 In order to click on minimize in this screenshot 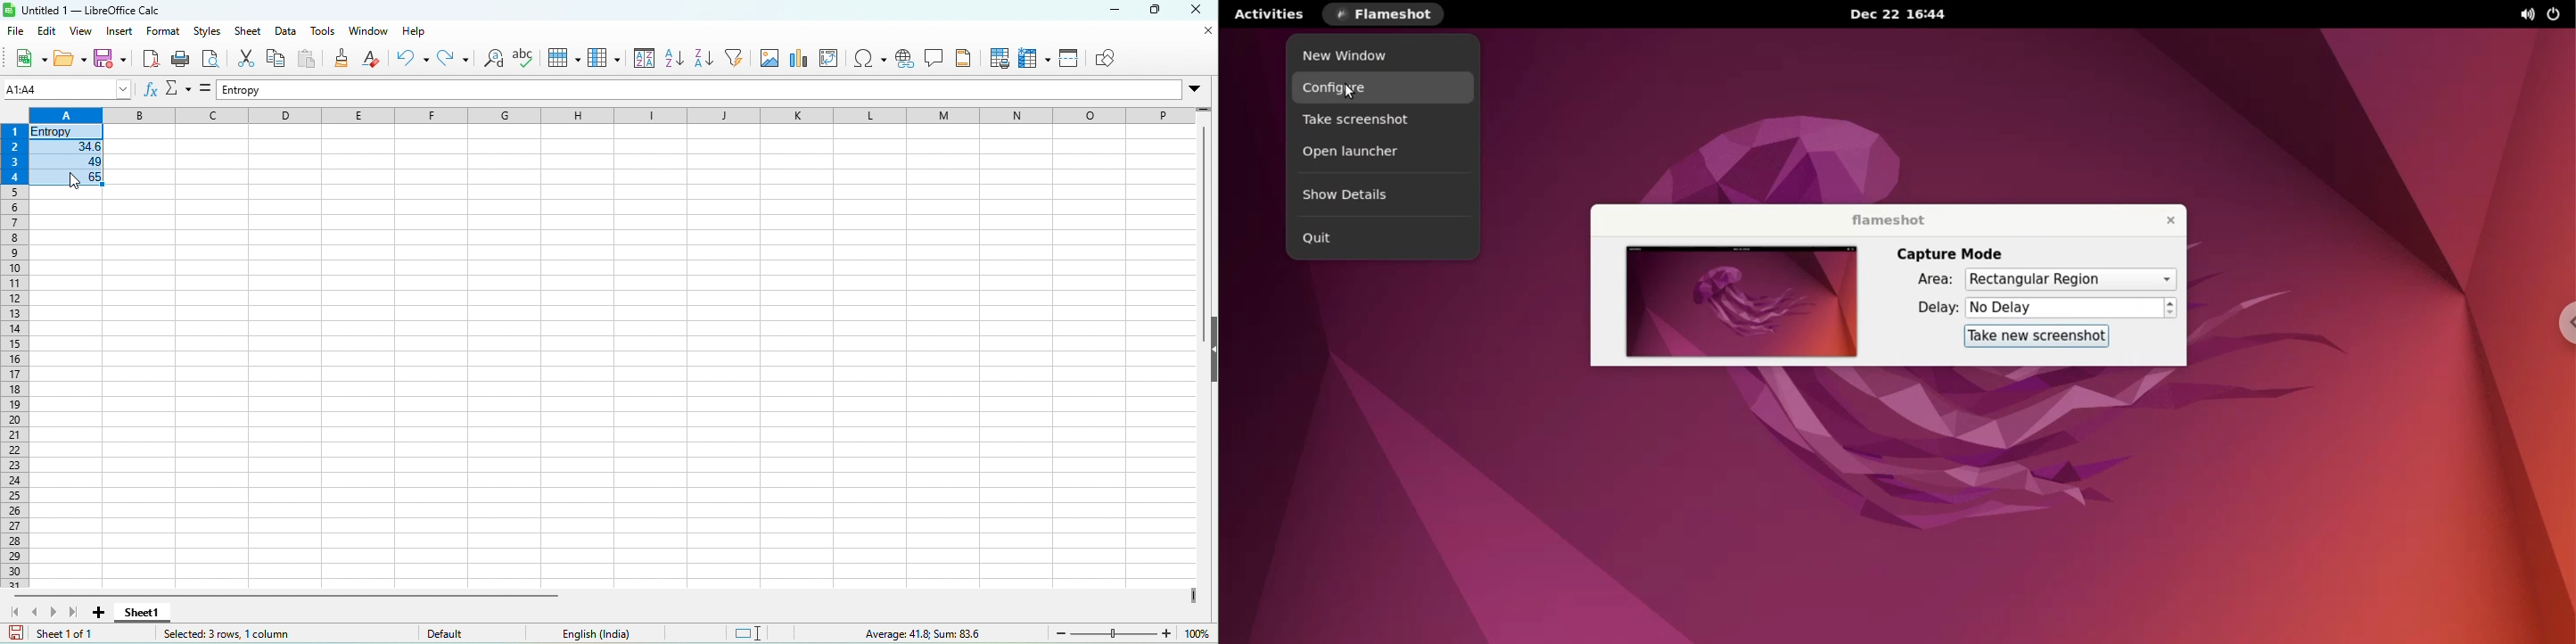, I will do `click(1113, 12)`.